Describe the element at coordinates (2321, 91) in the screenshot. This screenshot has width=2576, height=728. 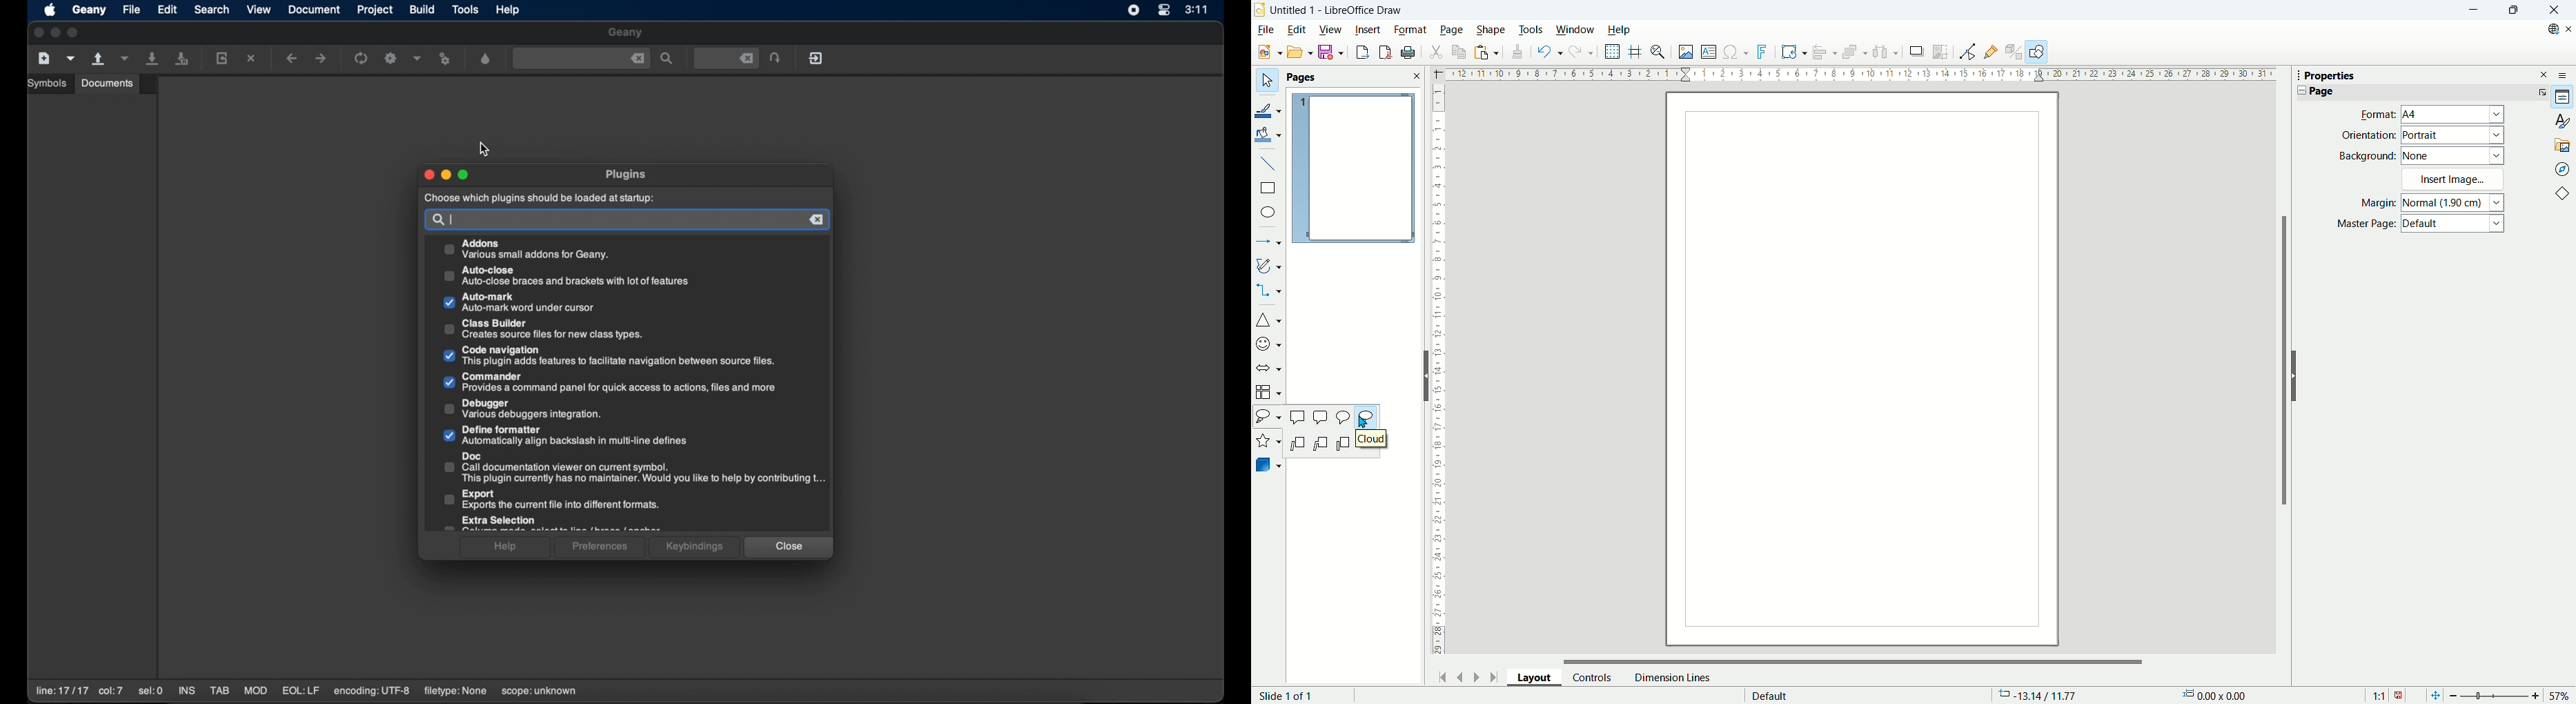
I see `Page` at that location.